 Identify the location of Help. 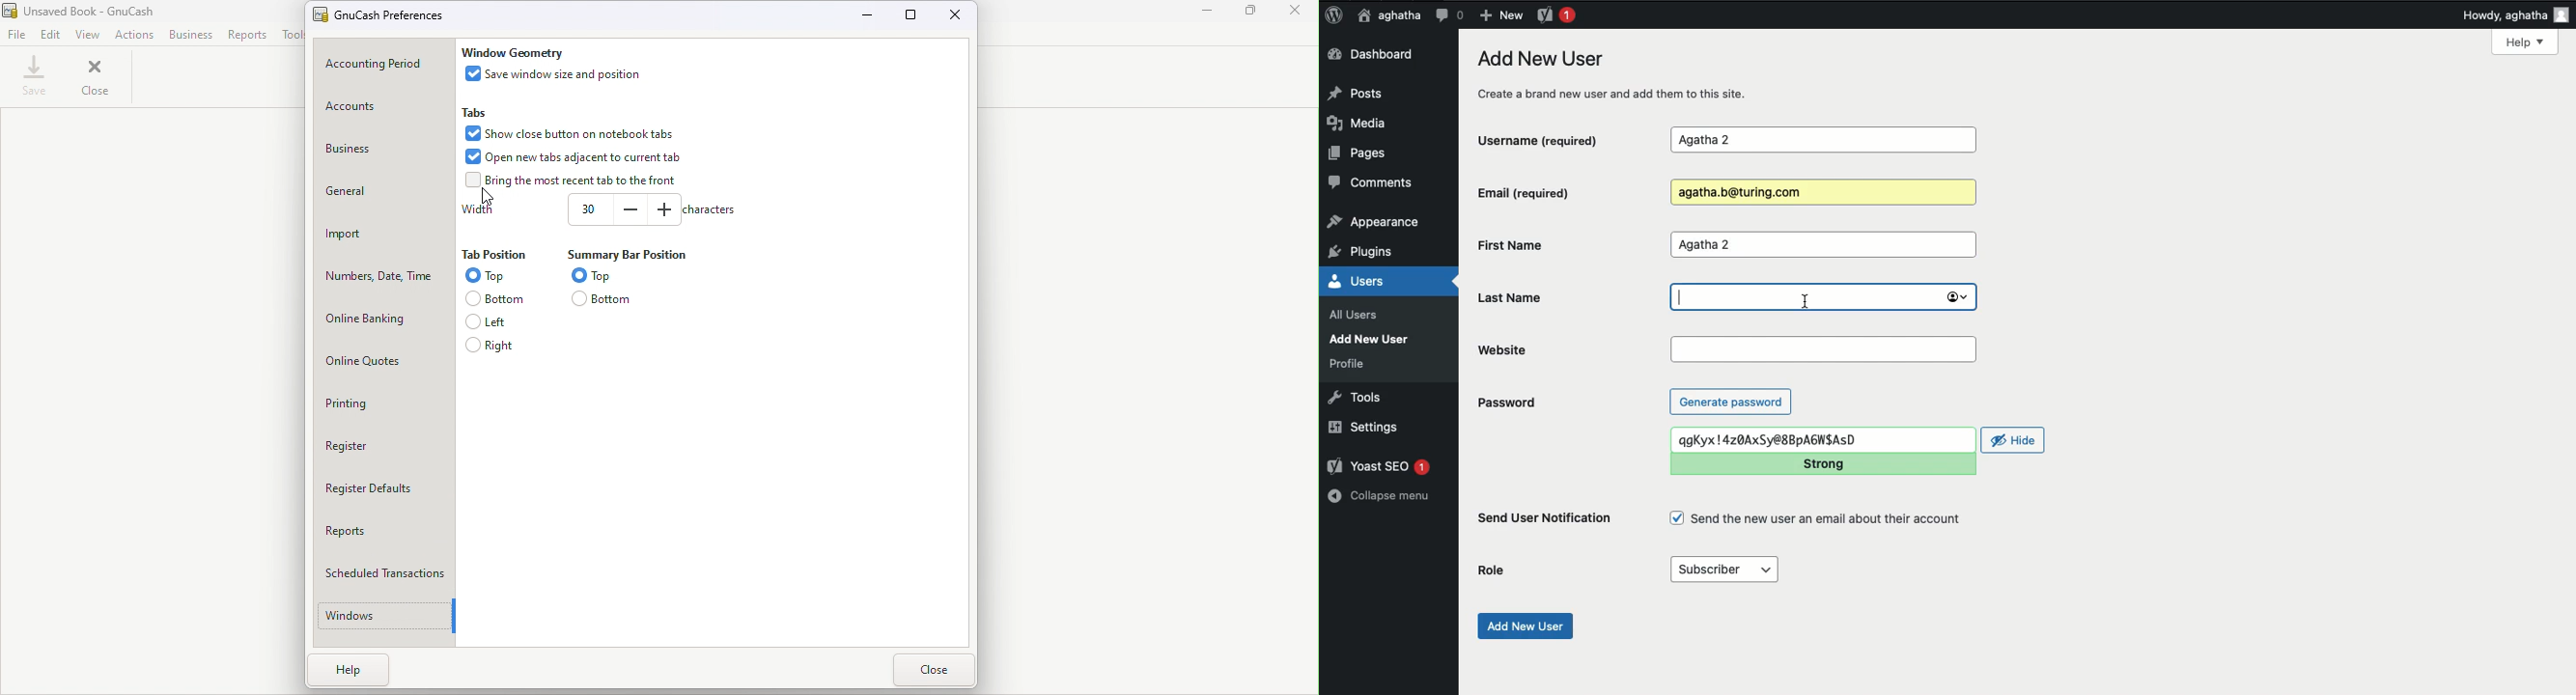
(366, 676).